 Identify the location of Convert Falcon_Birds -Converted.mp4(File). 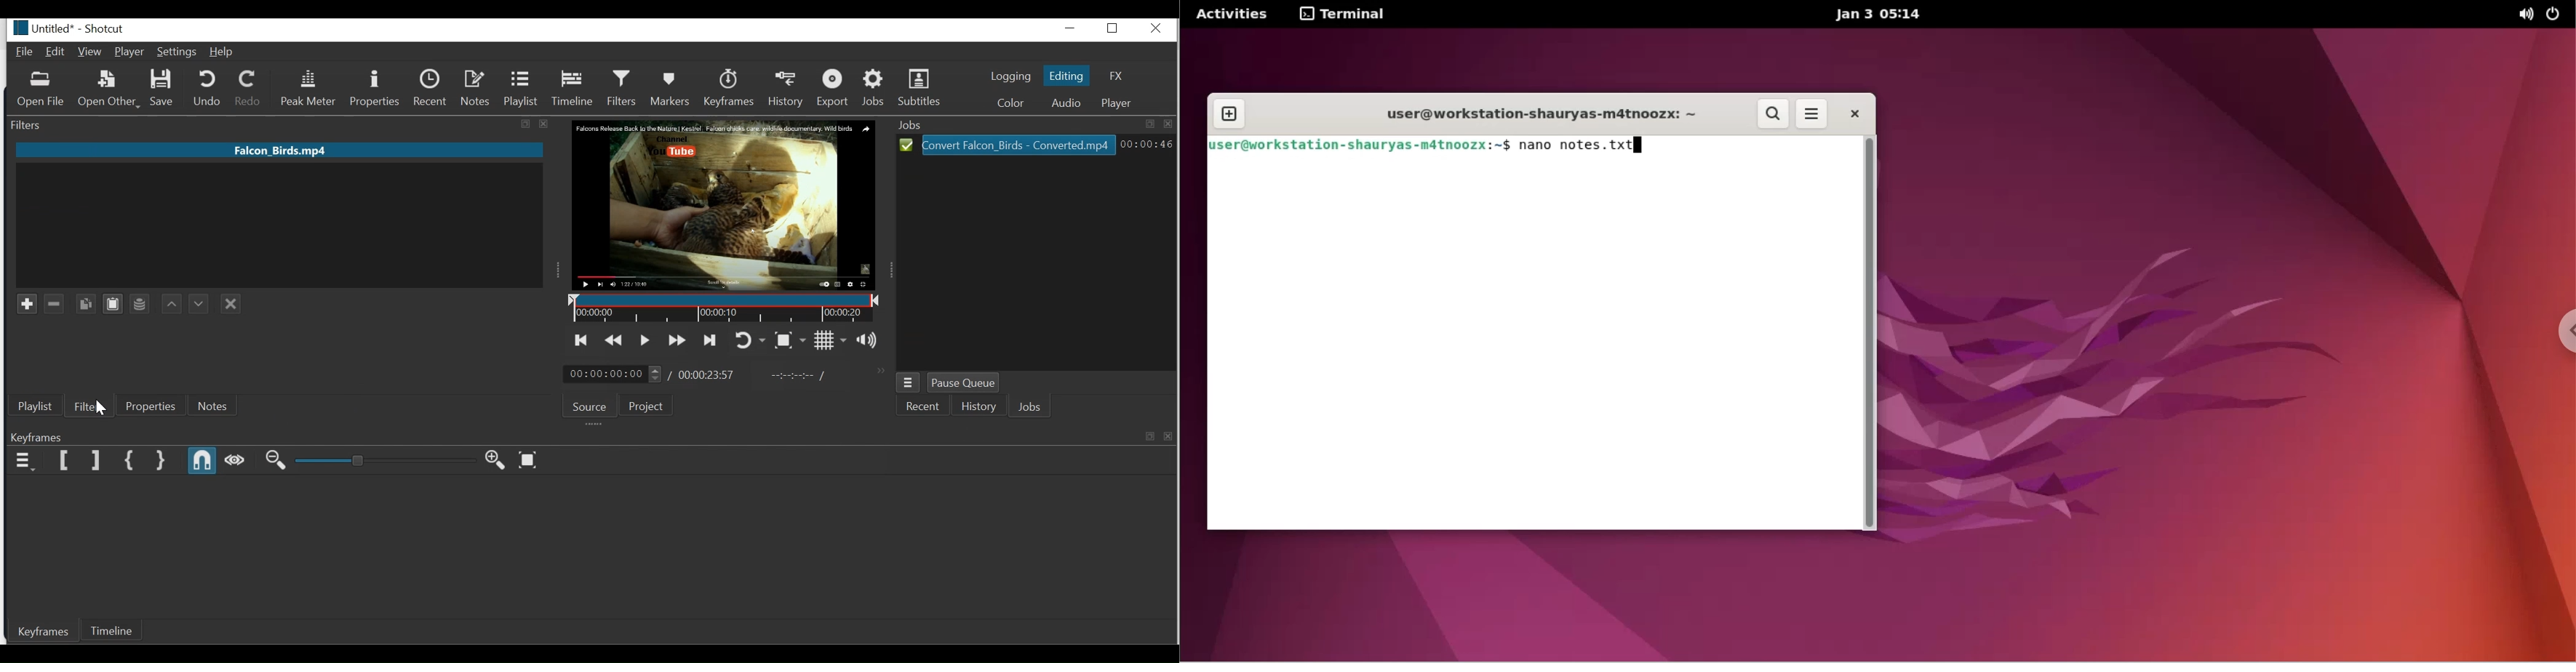
(1008, 145).